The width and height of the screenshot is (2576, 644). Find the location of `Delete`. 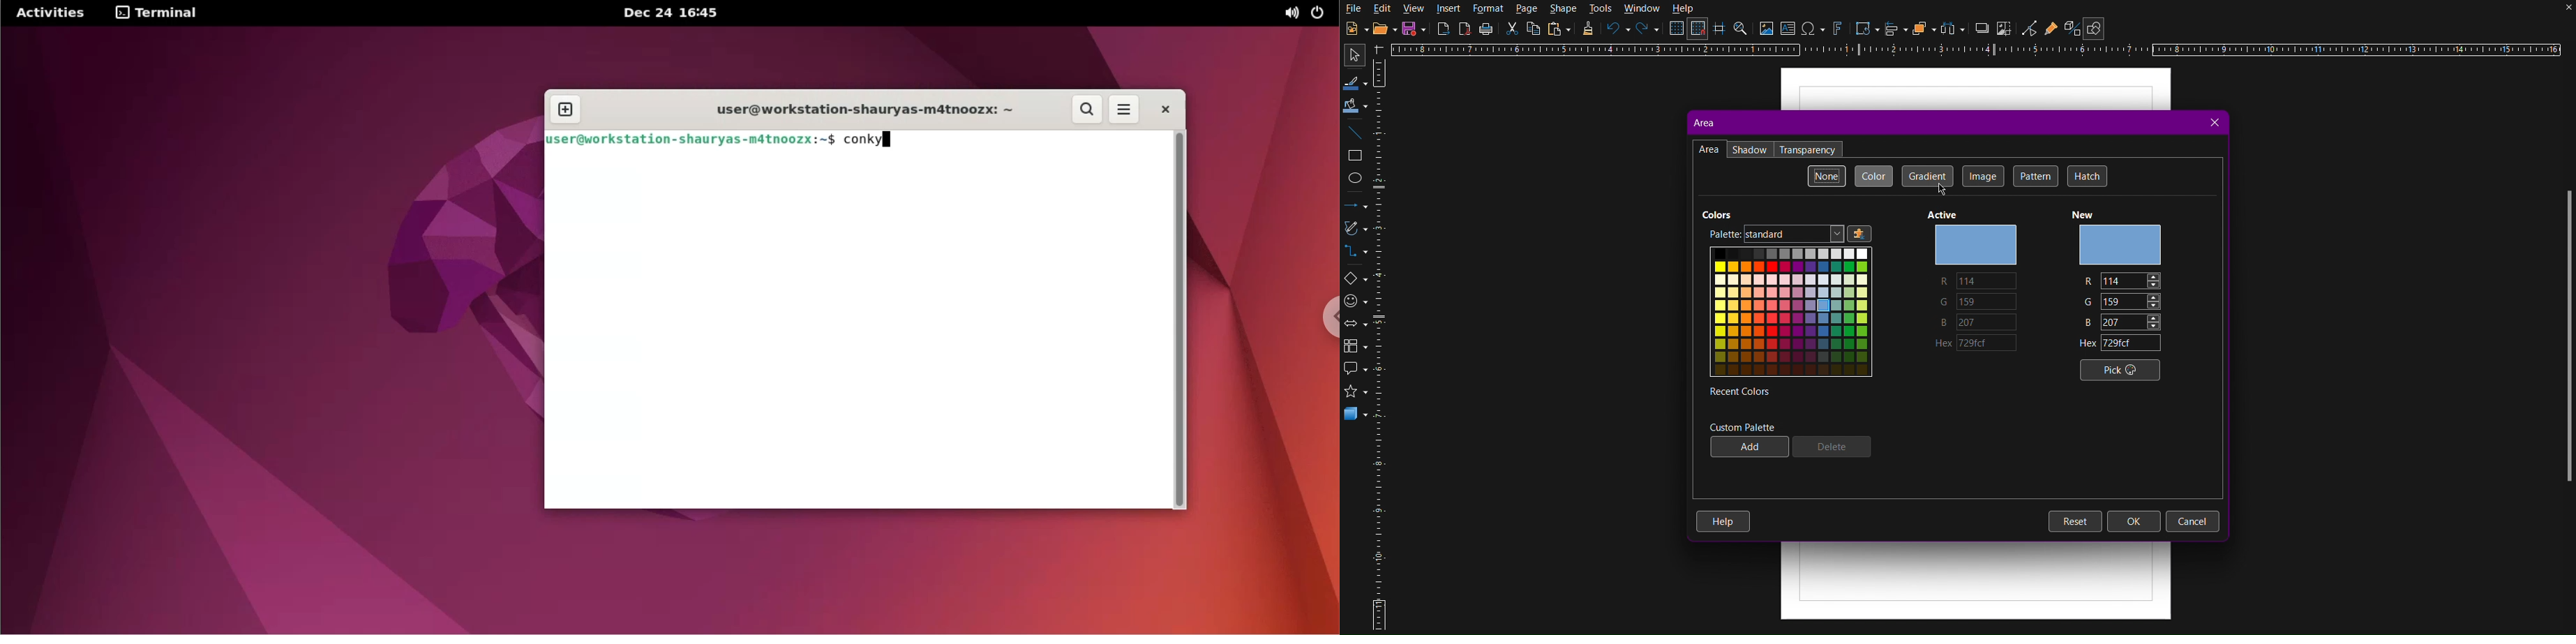

Delete is located at coordinates (1830, 448).